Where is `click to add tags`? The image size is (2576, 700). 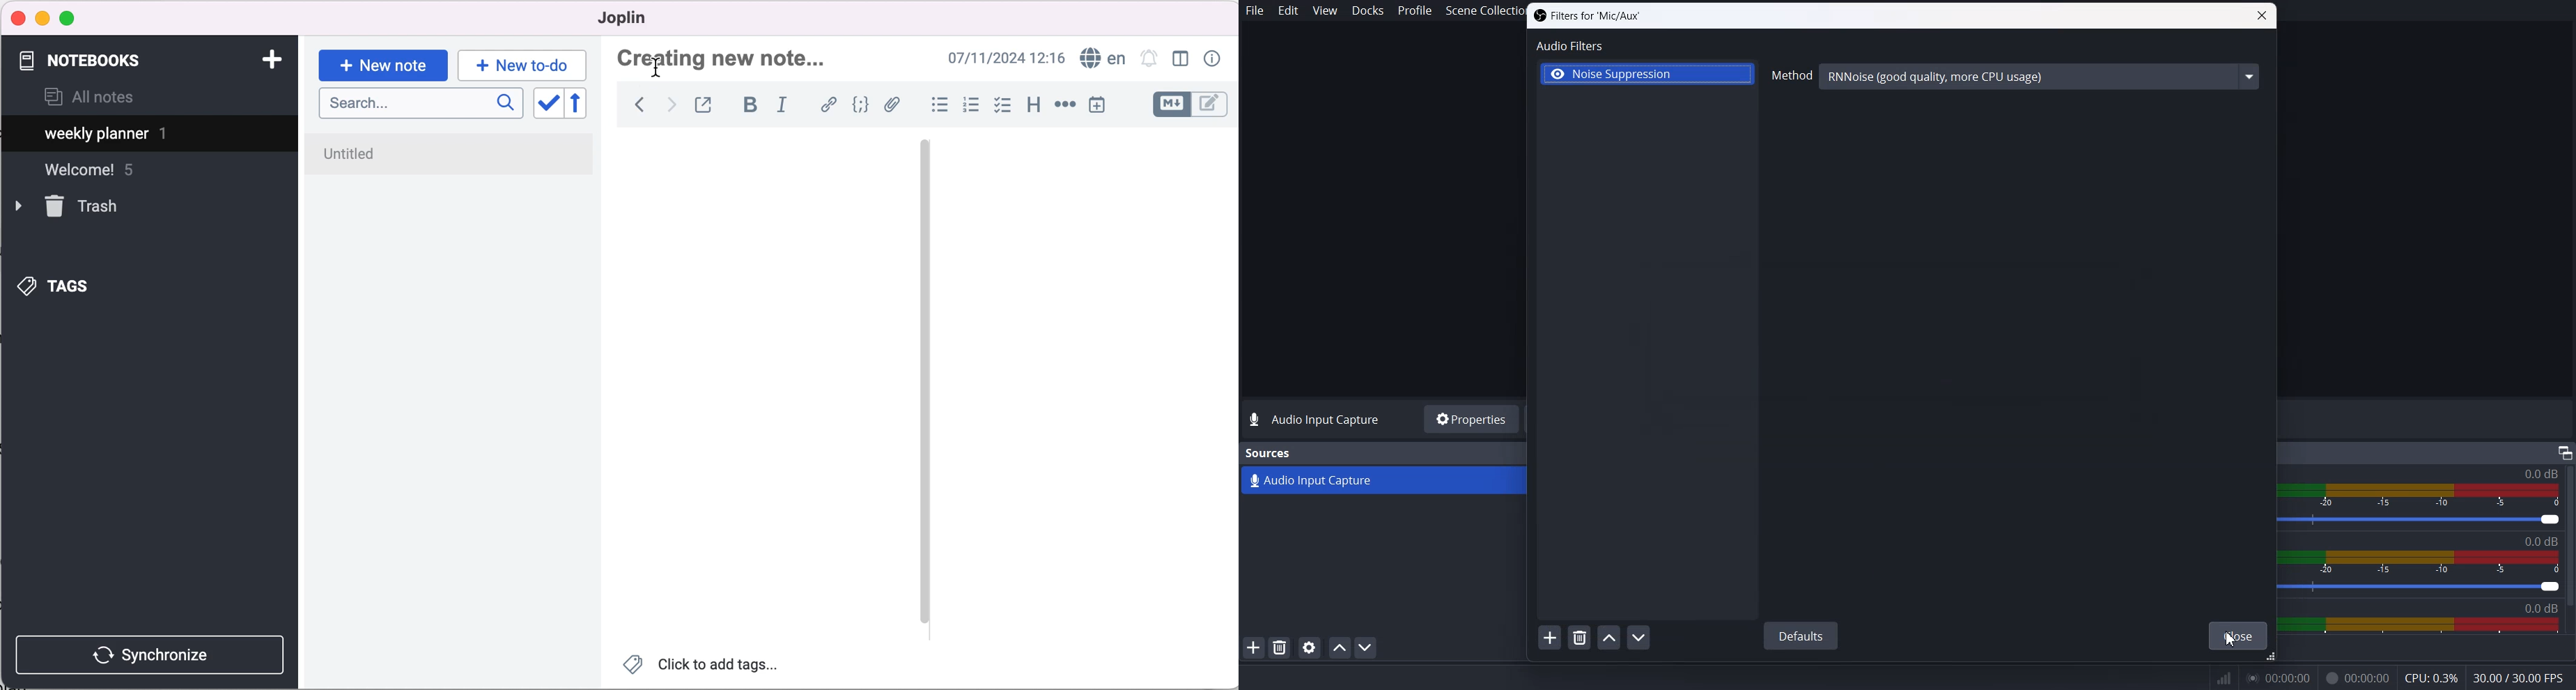
click to add tags is located at coordinates (710, 667).